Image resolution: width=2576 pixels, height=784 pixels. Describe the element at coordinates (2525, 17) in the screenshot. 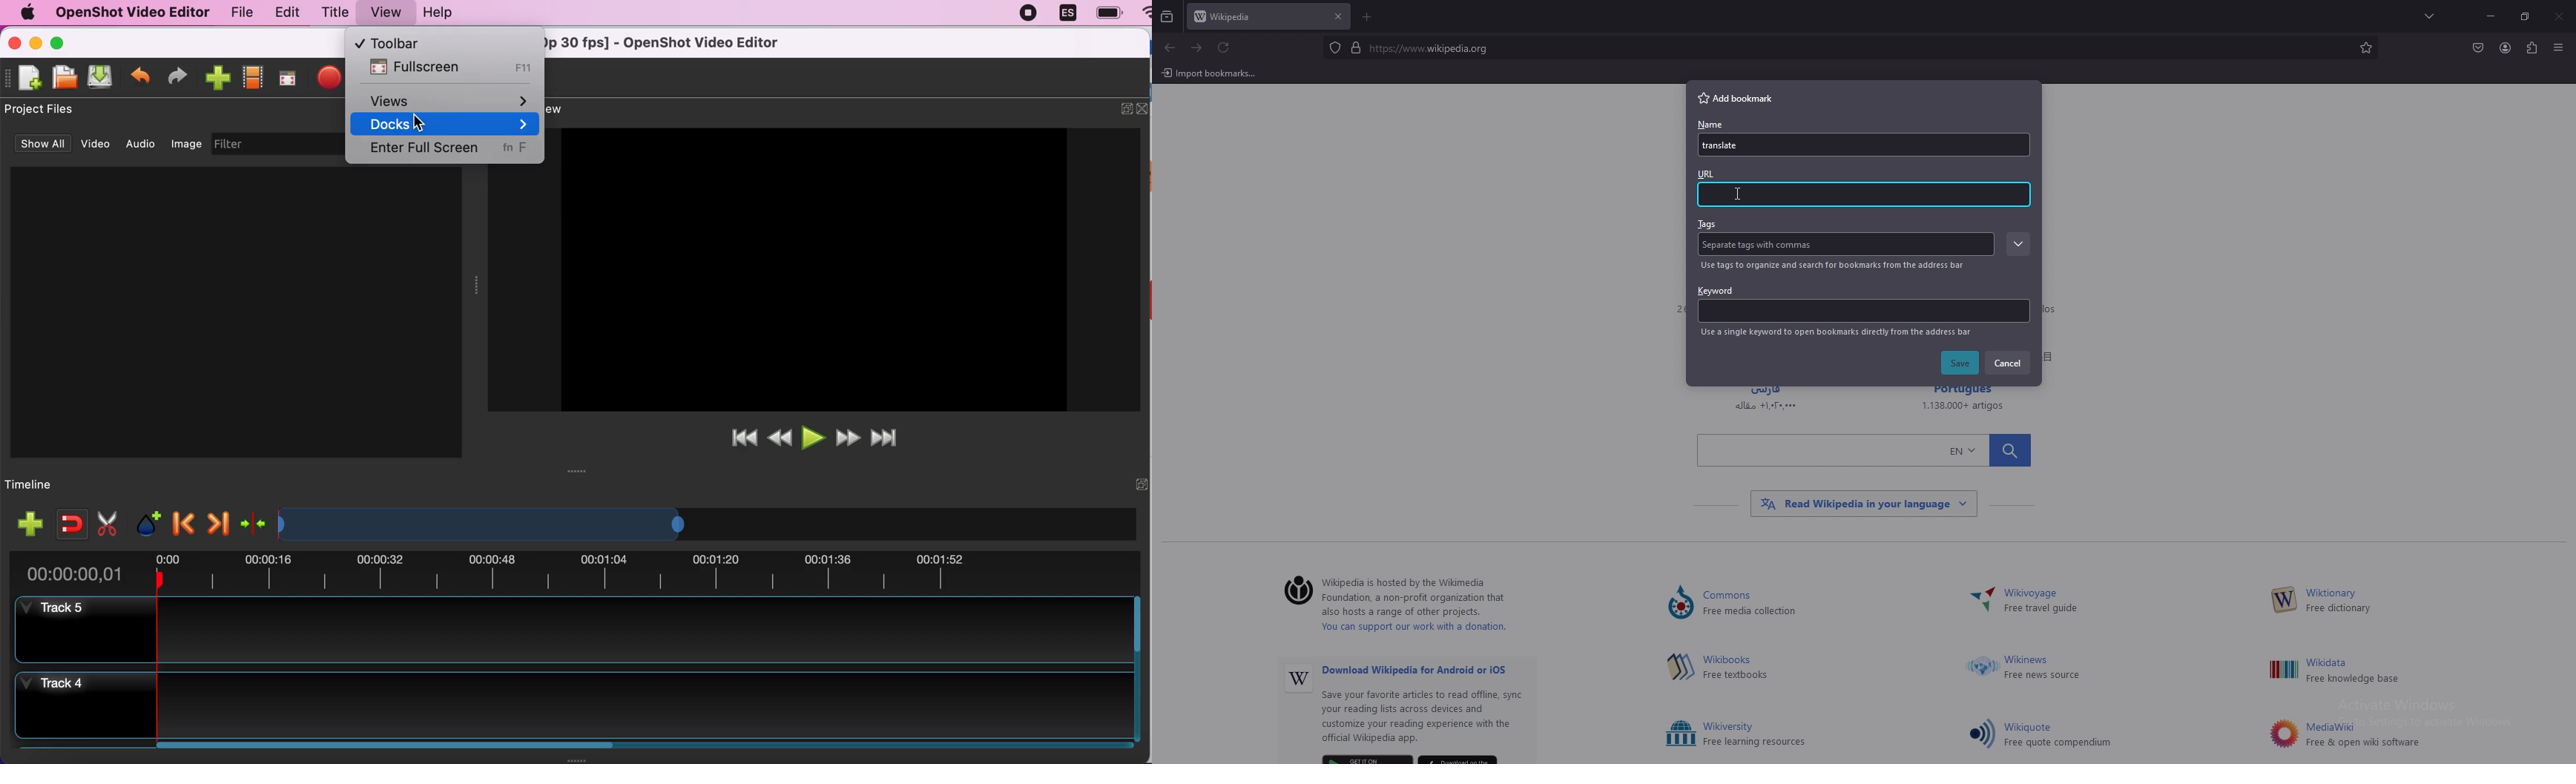

I see `resize` at that location.